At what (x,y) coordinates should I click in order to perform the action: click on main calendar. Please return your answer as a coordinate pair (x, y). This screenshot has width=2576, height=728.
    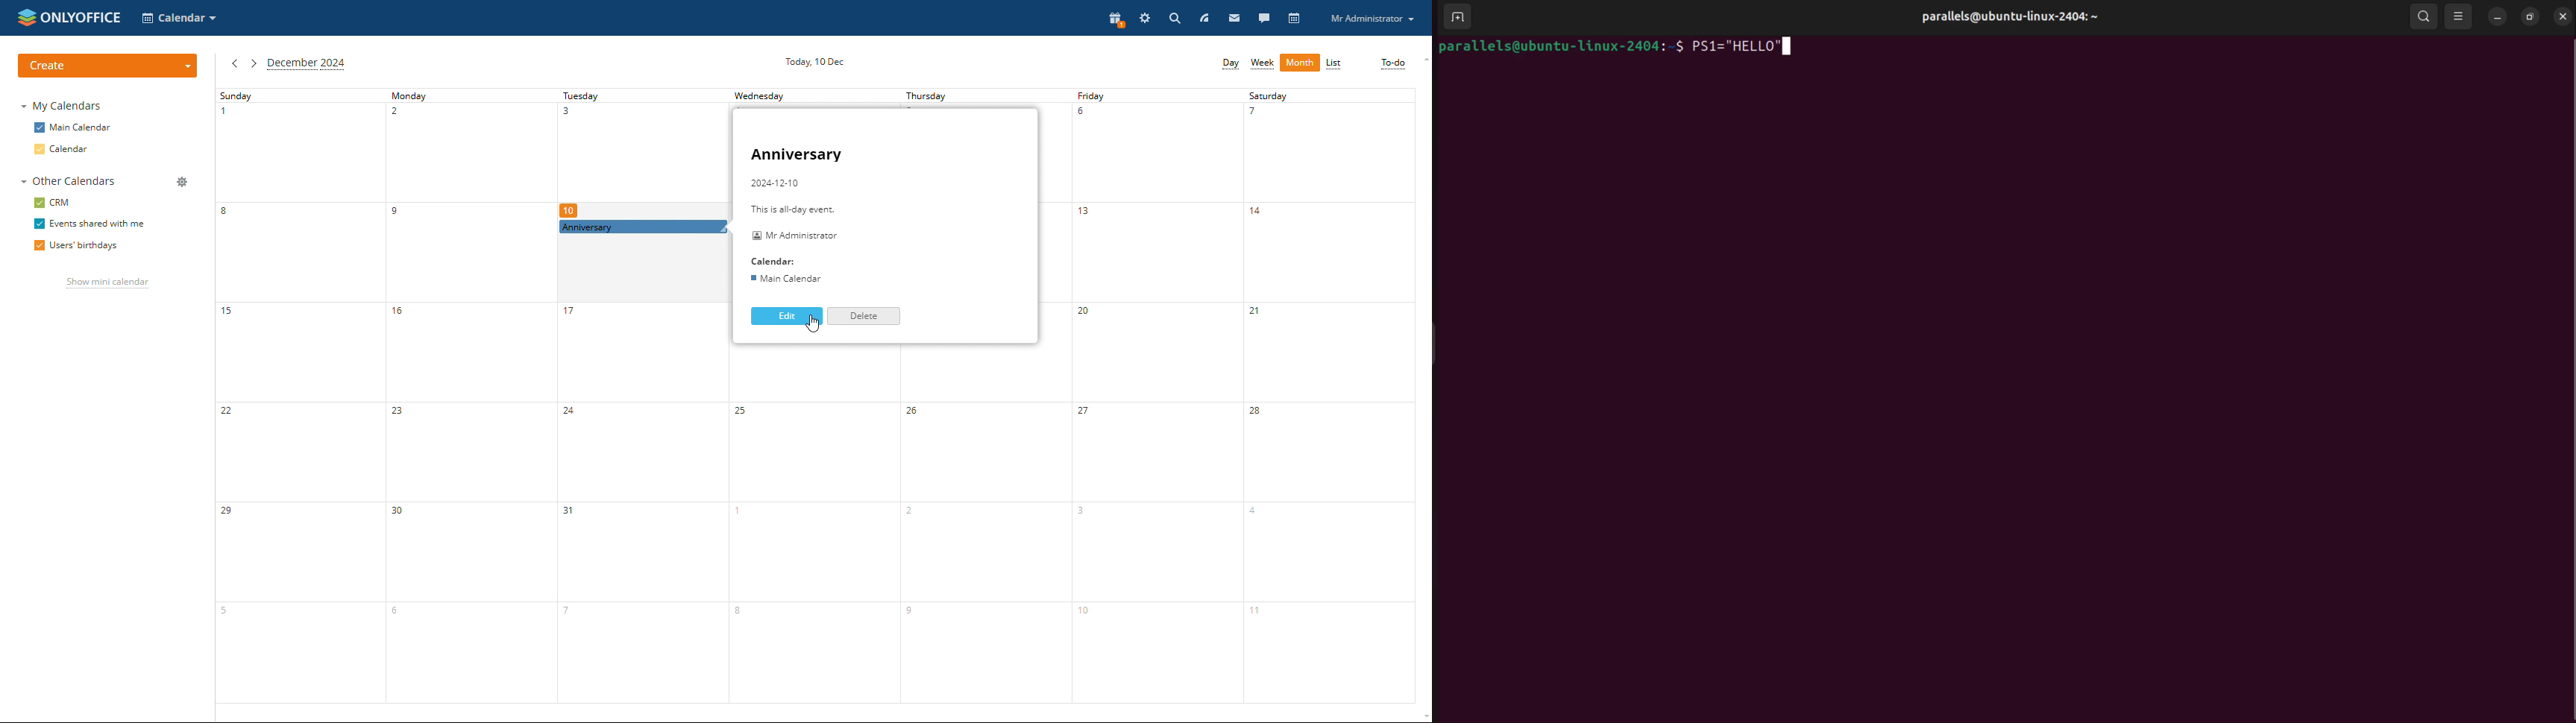
    Looking at the image, I should click on (72, 128).